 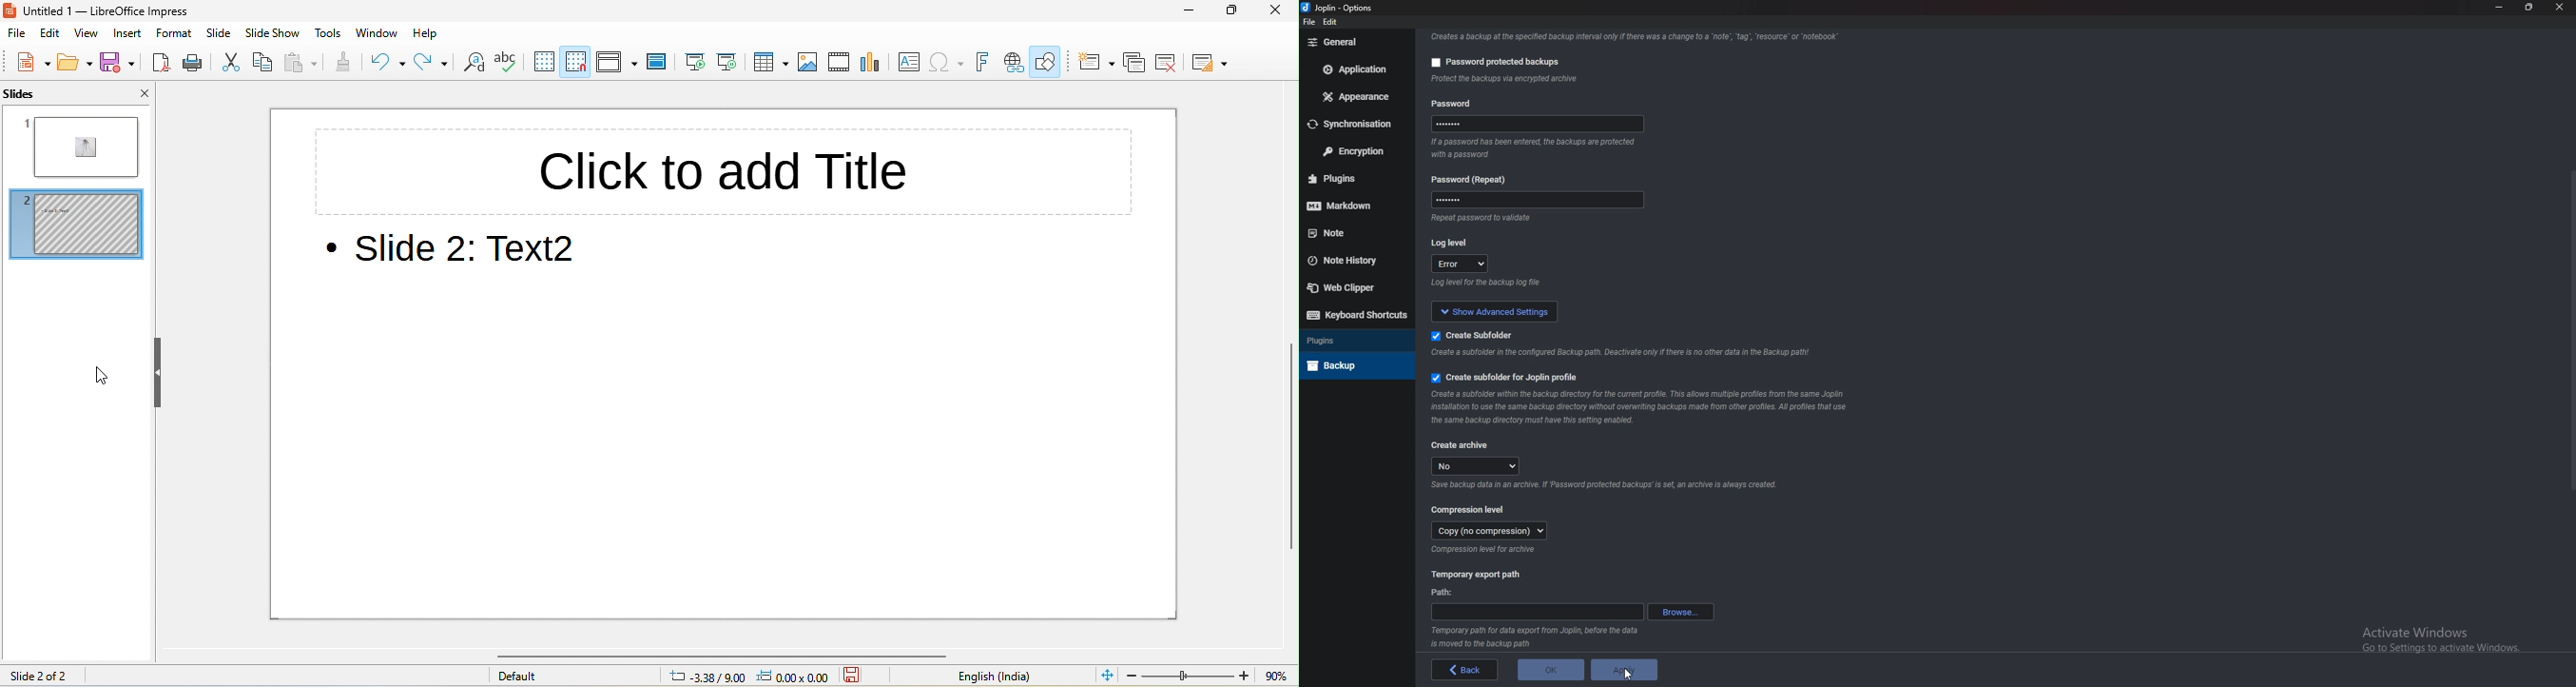 What do you see at coordinates (513, 64) in the screenshot?
I see `spelling` at bounding box center [513, 64].